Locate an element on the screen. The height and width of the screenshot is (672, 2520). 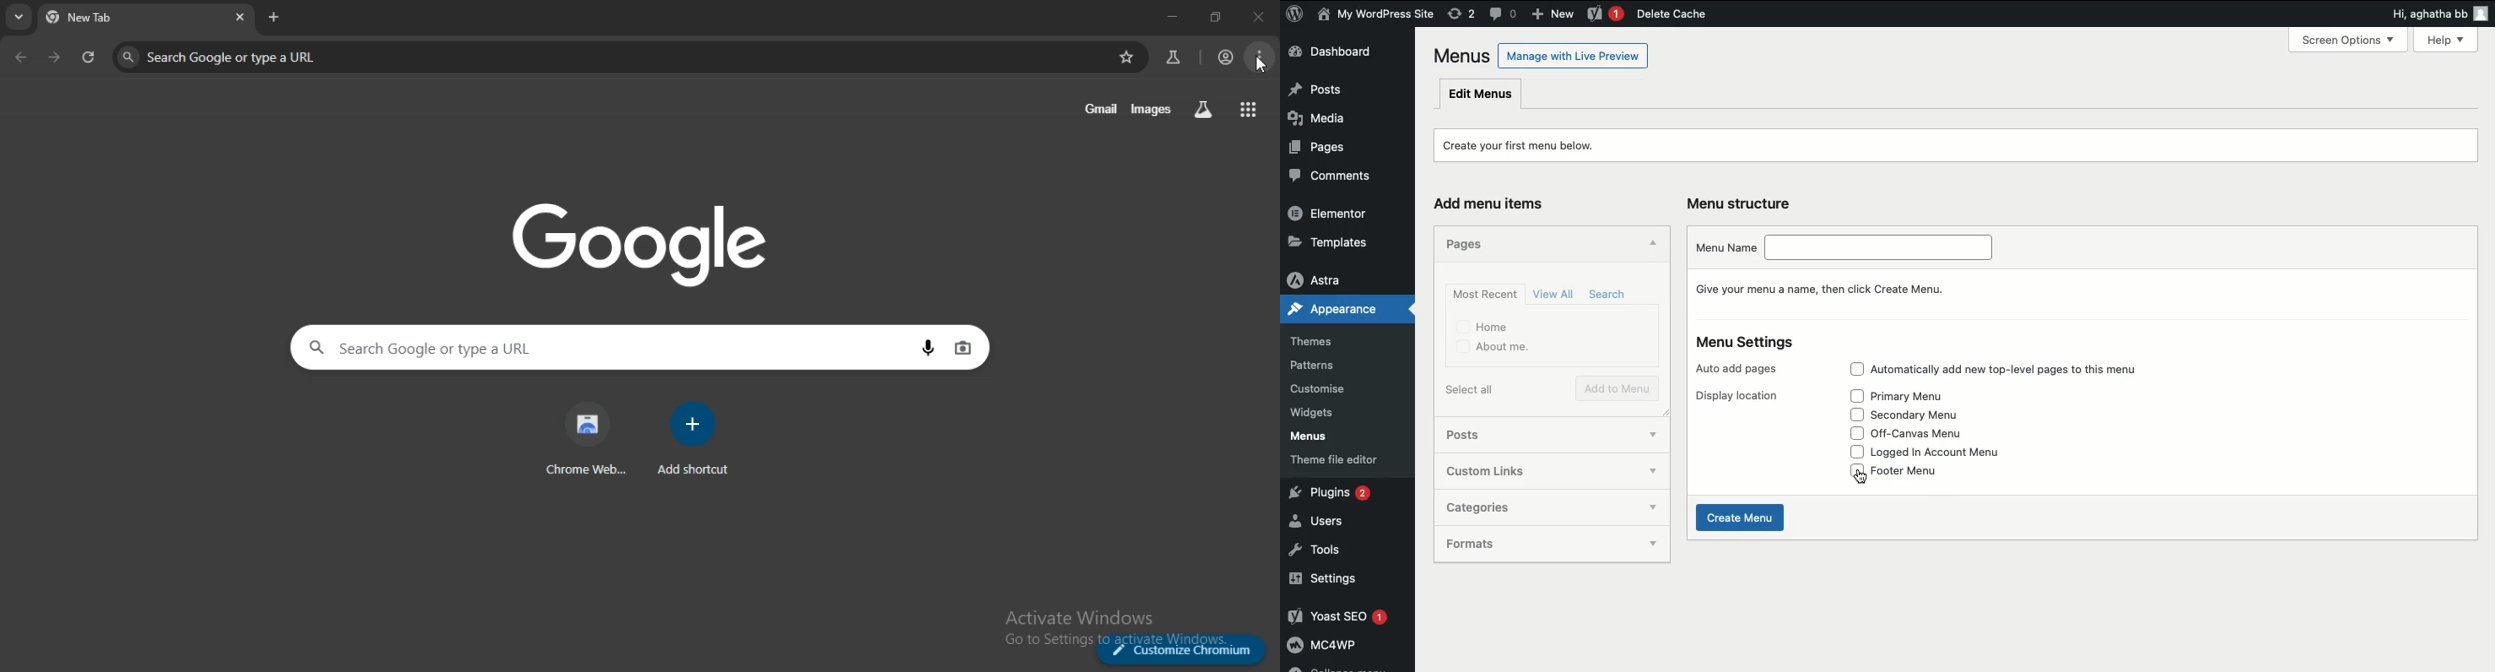
add shortcut is located at coordinates (698, 437).